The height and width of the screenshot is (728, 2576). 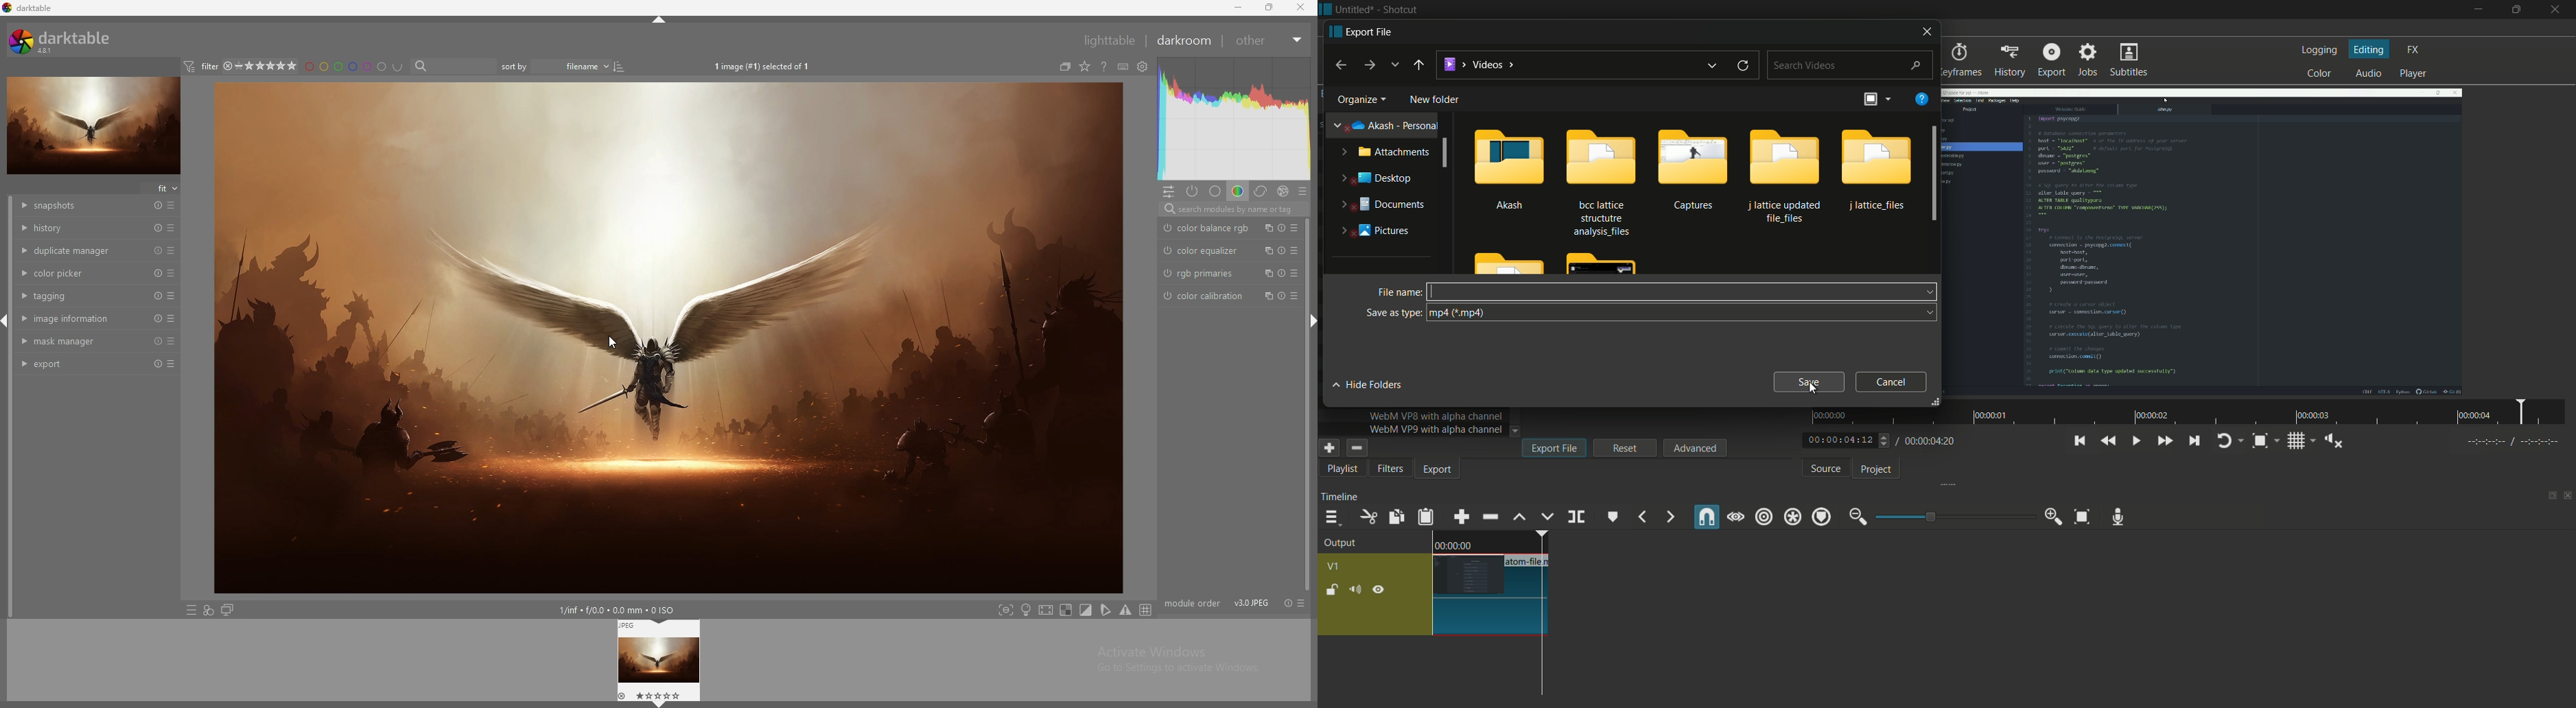 I want to click on dropdown, so click(x=1516, y=431).